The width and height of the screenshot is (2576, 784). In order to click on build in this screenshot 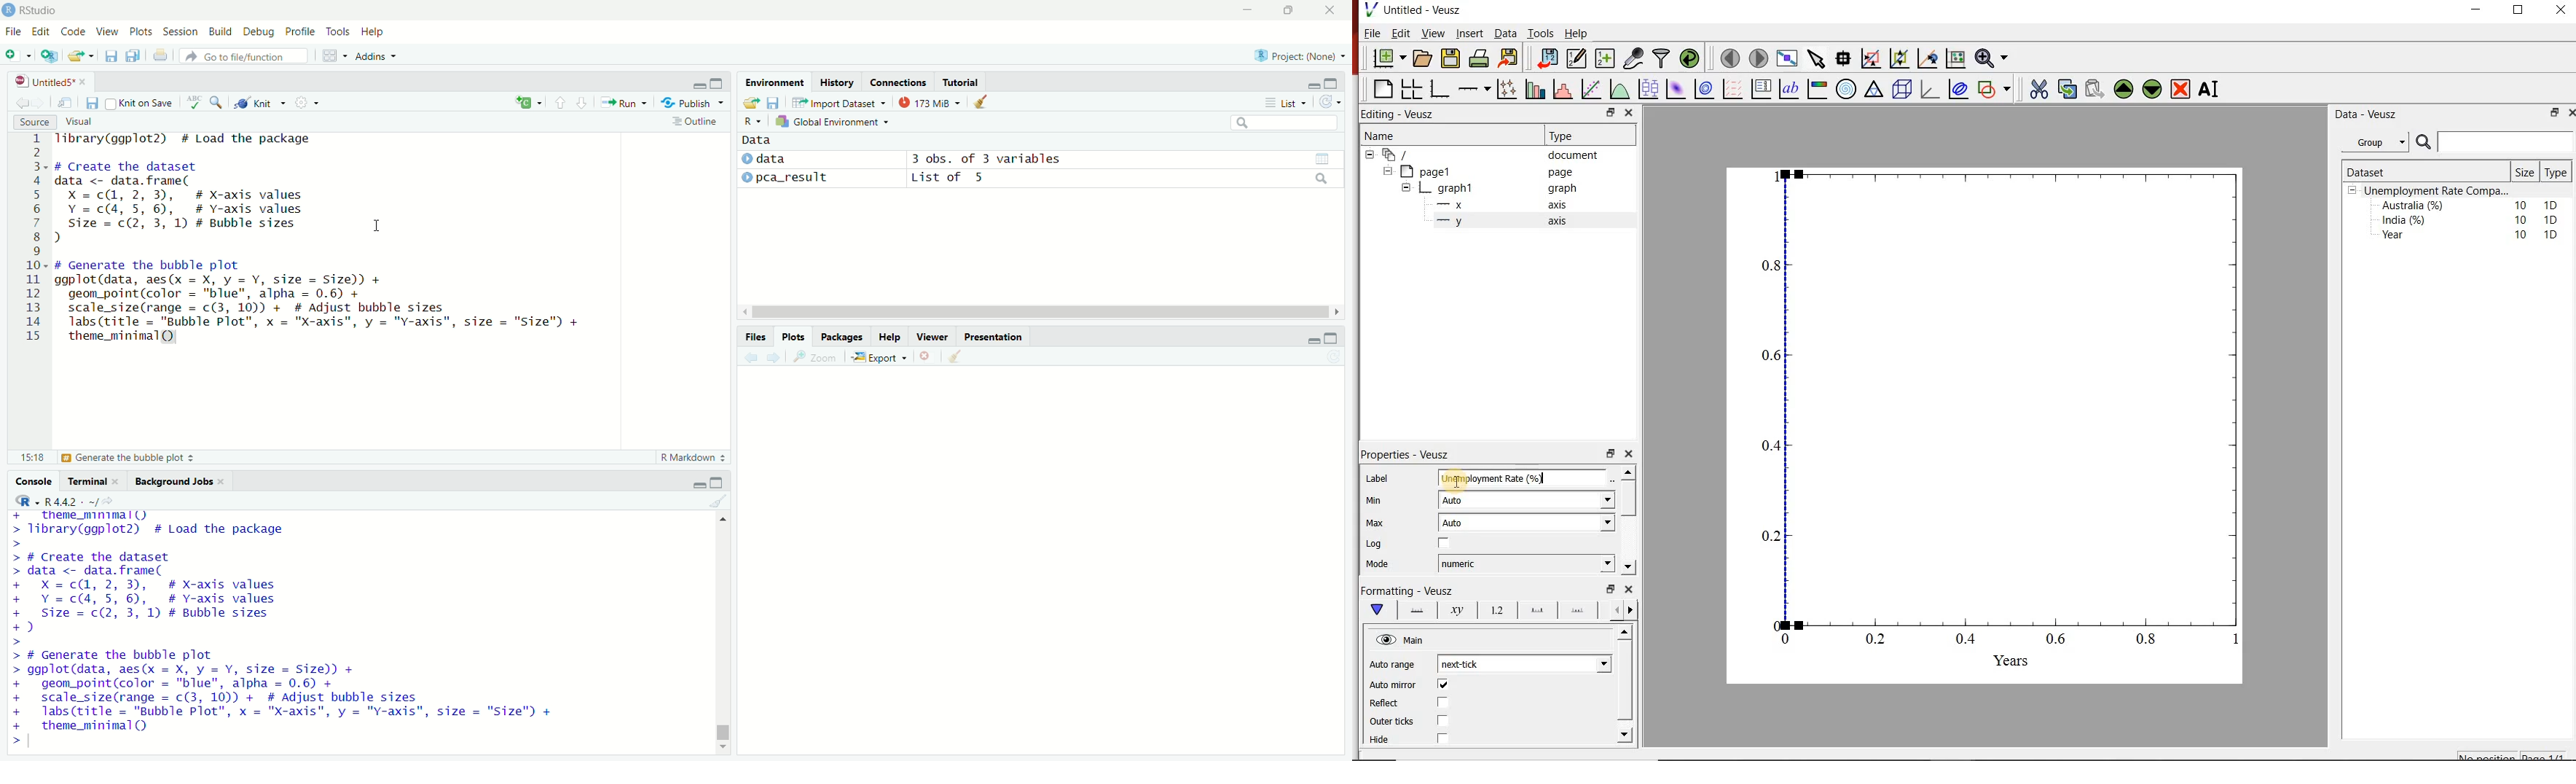, I will do `click(221, 32)`.